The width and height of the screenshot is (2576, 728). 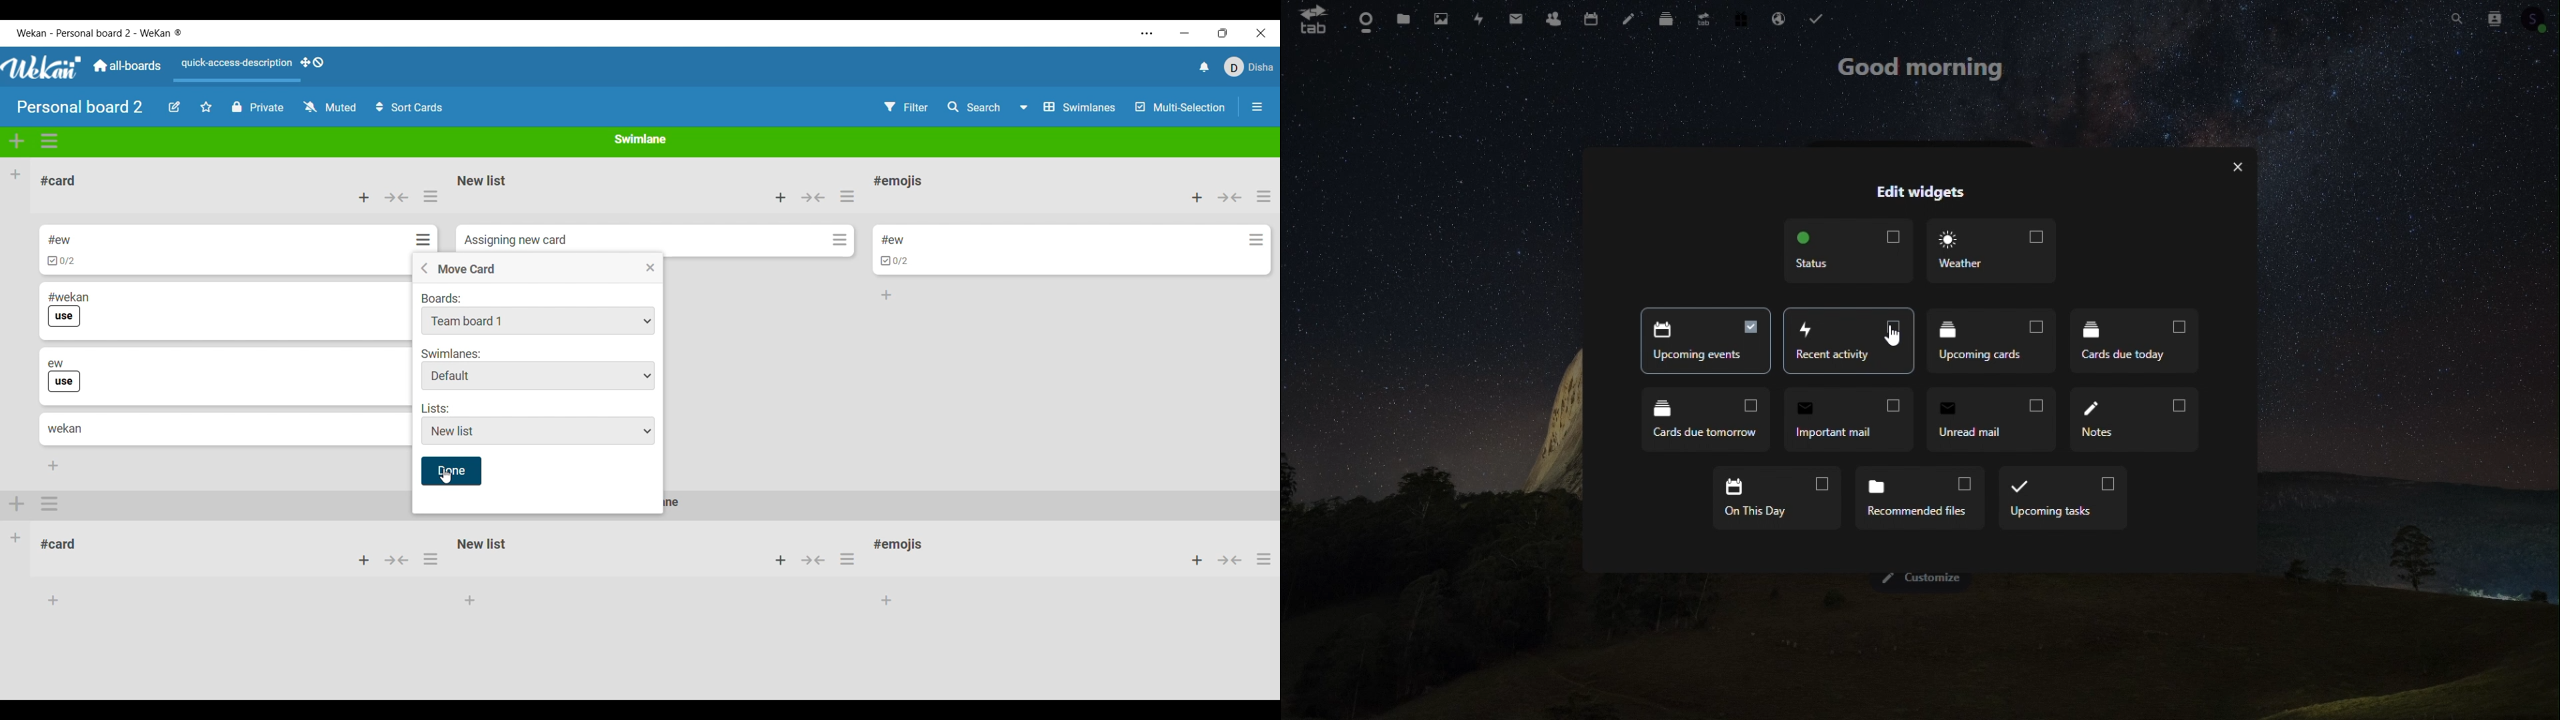 I want to click on Cursor, so click(x=1897, y=336).